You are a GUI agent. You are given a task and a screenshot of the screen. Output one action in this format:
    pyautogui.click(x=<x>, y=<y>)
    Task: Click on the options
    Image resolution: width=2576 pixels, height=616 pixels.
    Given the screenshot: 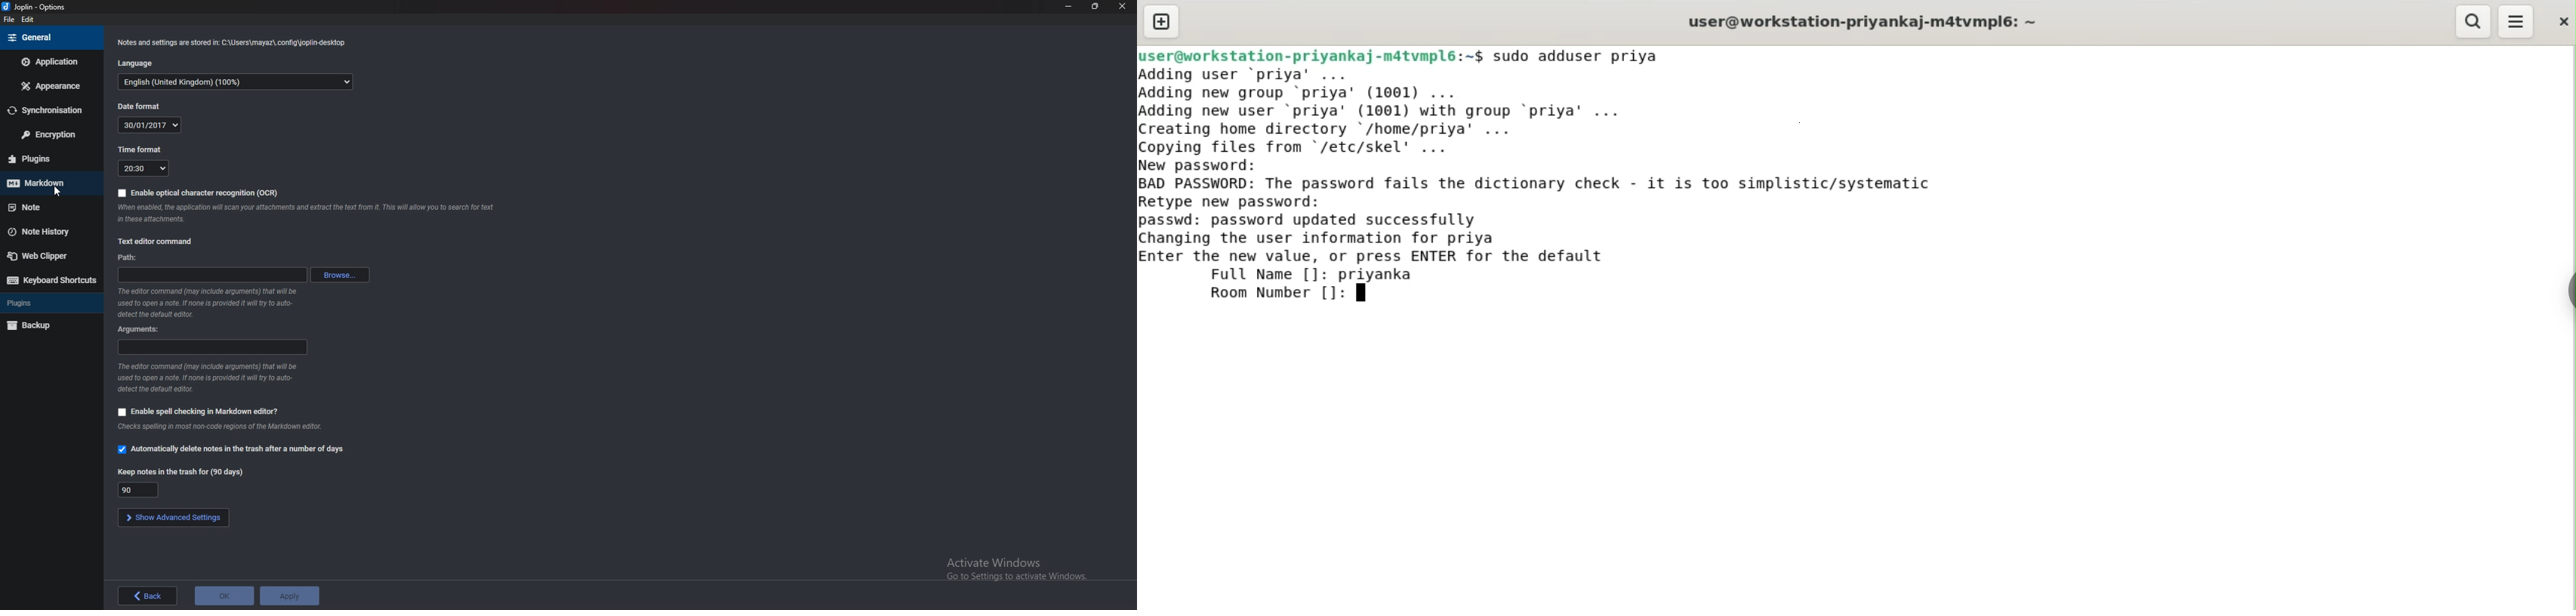 What is the action you would take?
    pyautogui.click(x=37, y=7)
    